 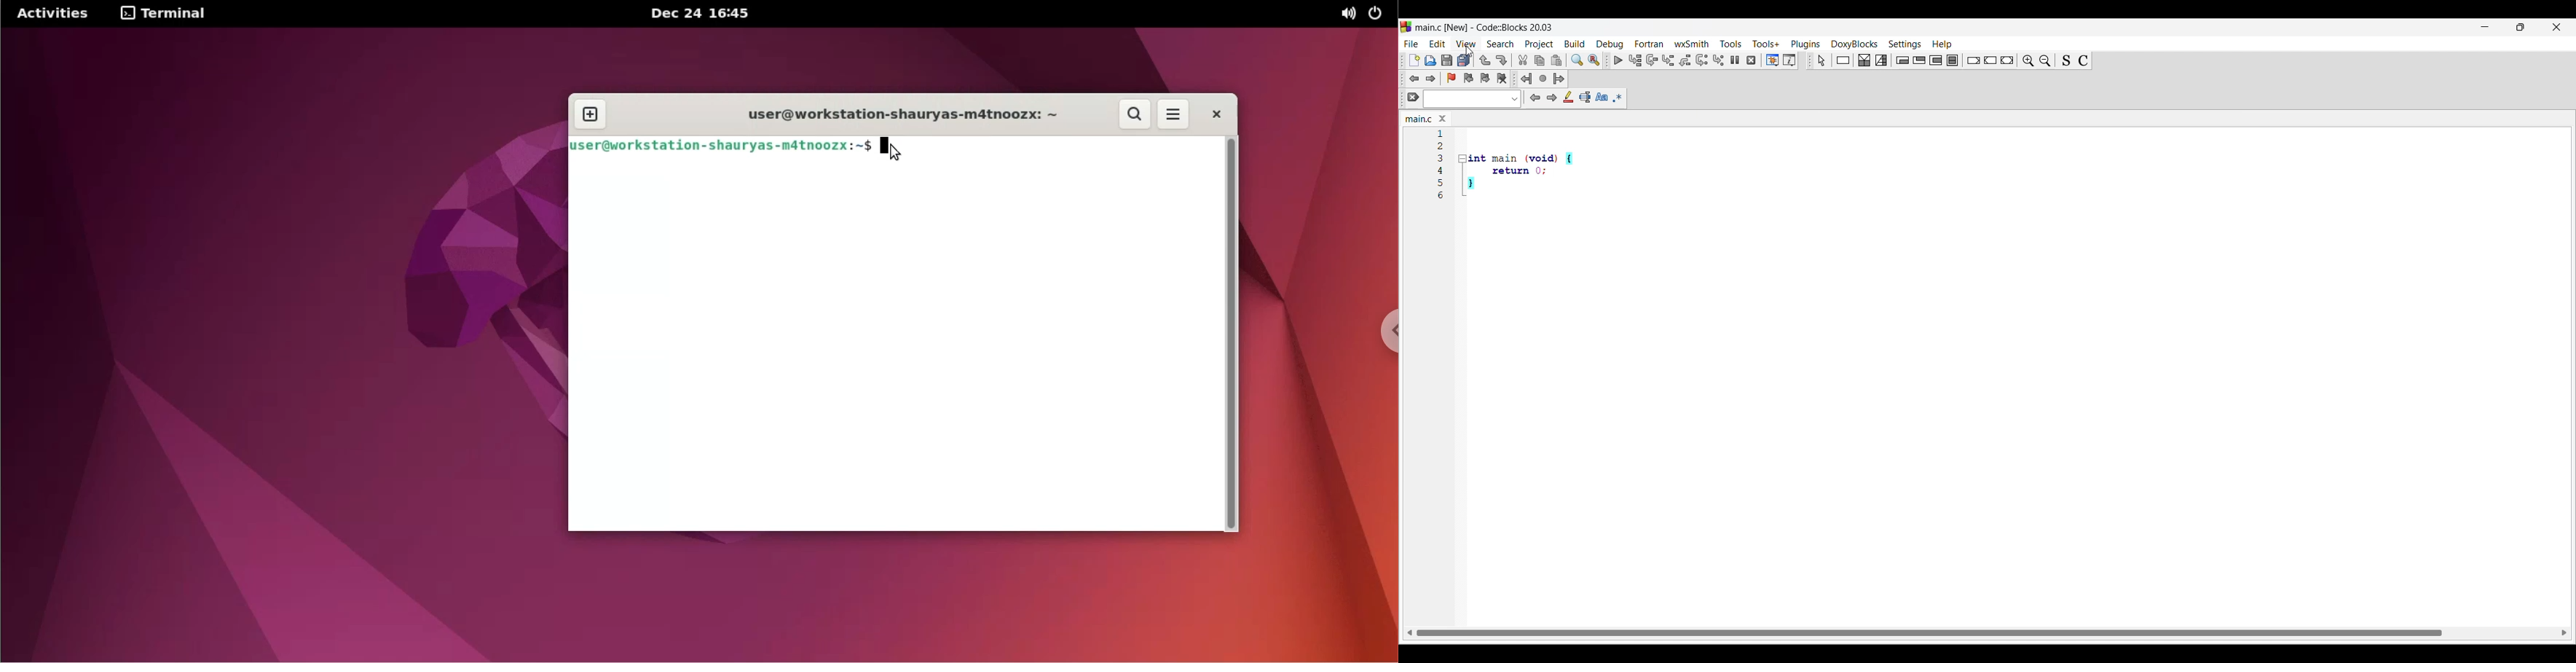 I want to click on Toggle bookmarks, so click(x=1451, y=78).